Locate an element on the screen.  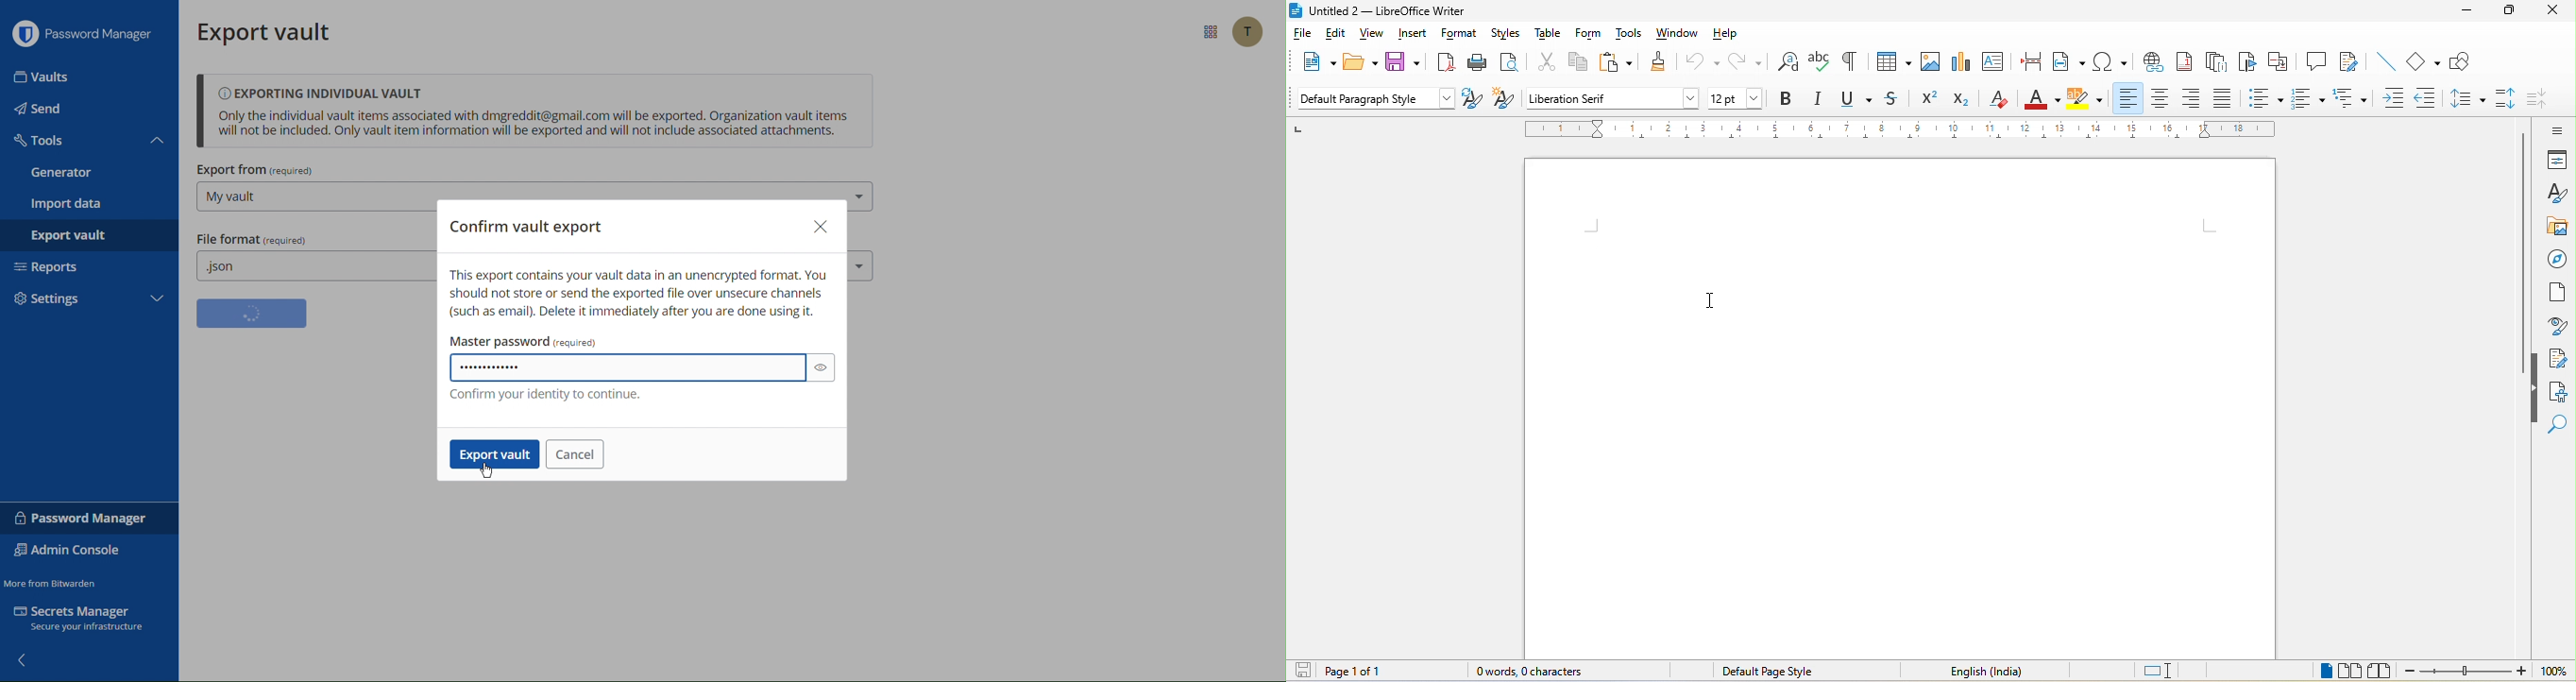
navigator is located at coordinates (2557, 260).